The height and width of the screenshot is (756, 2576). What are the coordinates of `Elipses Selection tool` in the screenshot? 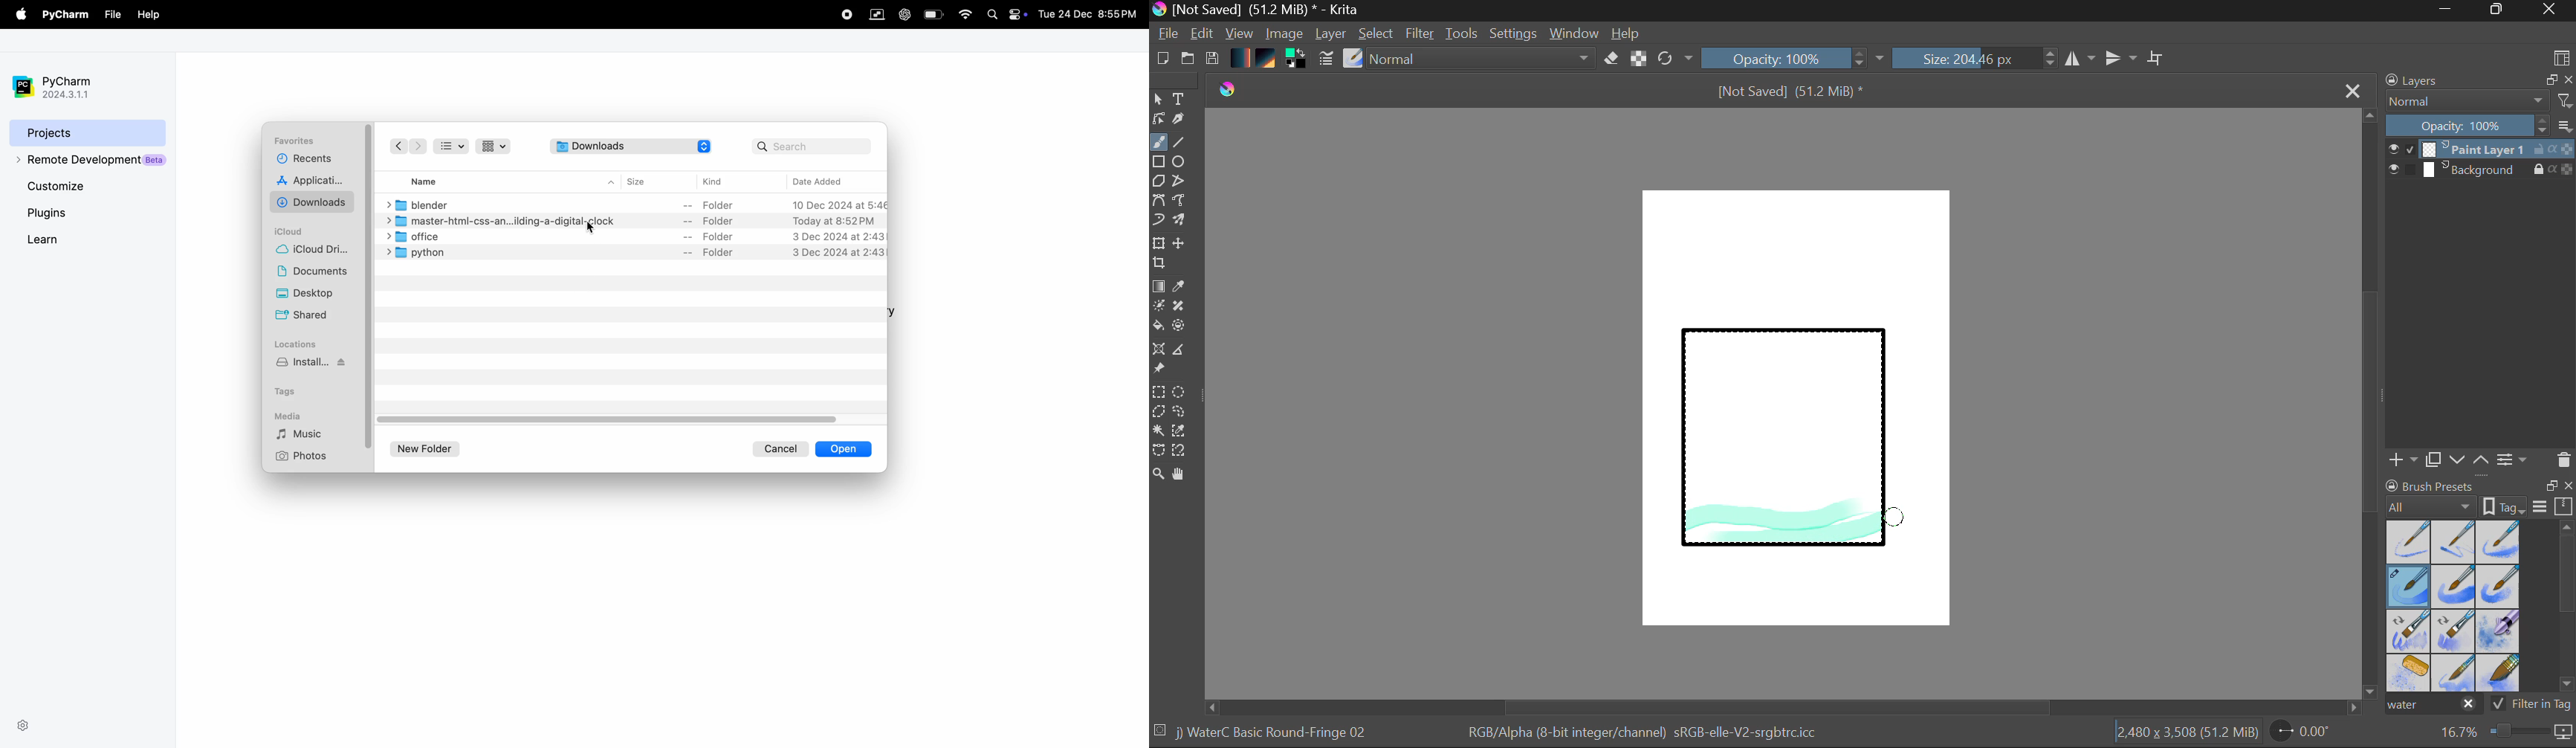 It's located at (1182, 393).